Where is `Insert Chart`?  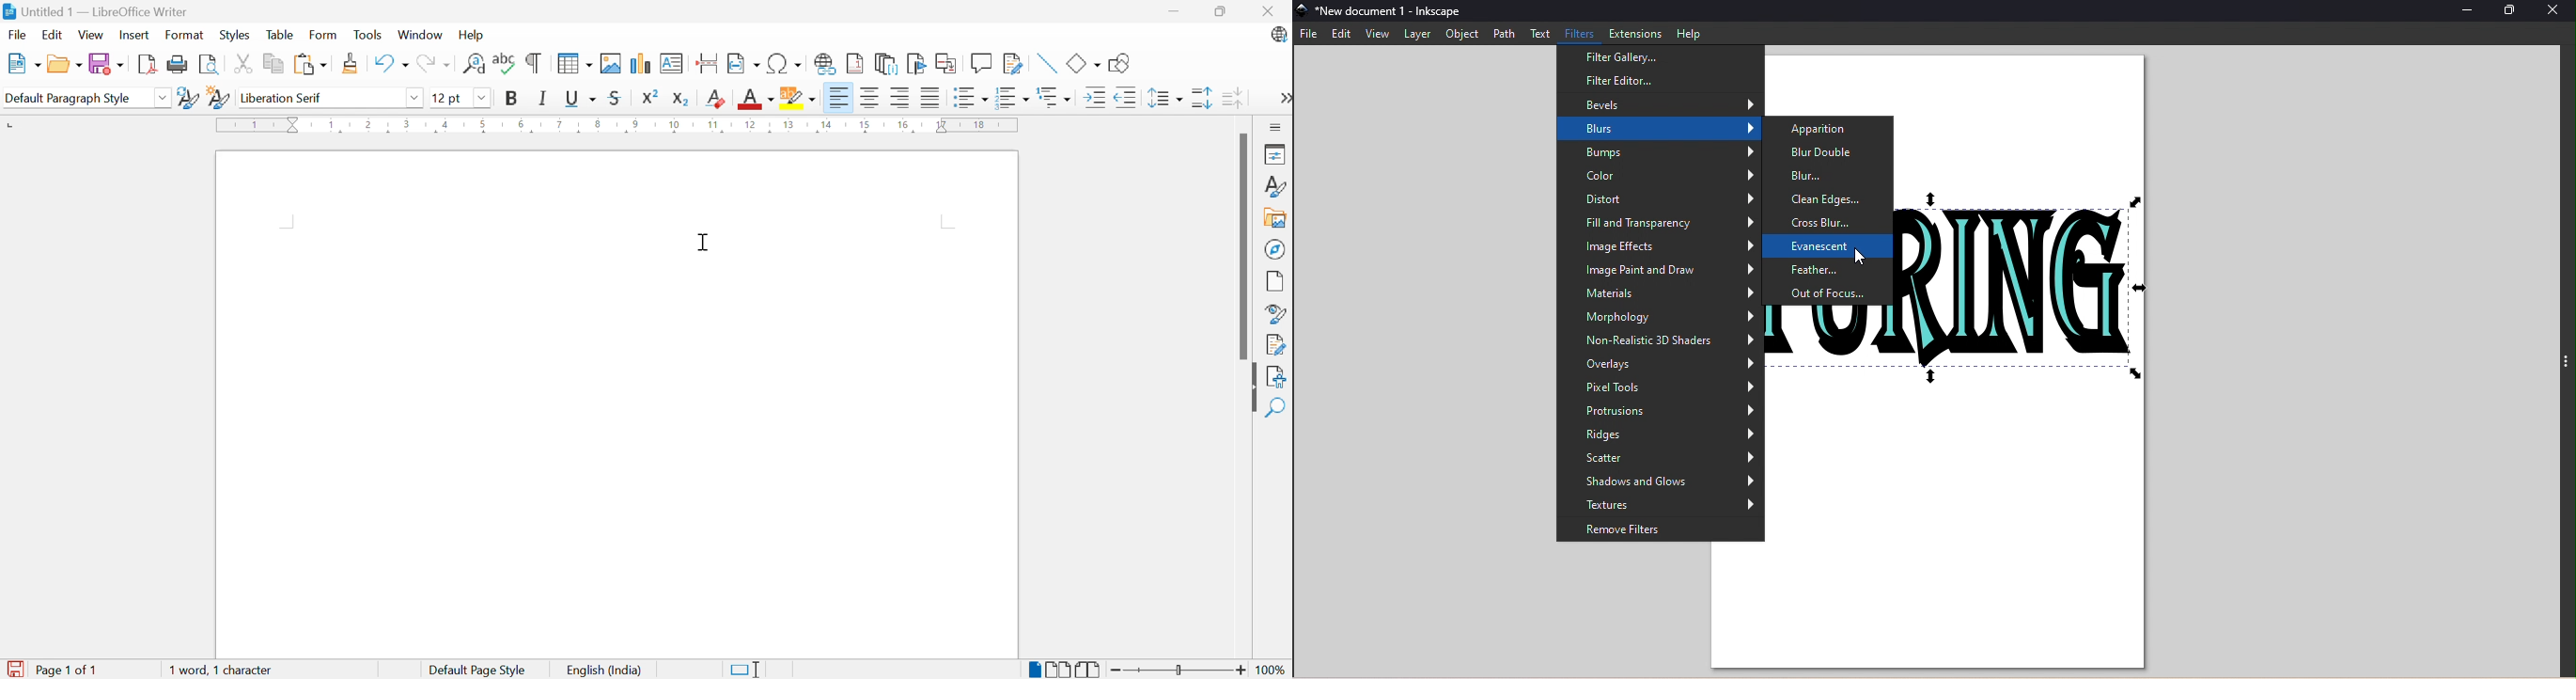
Insert Chart is located at coordinates (640, 63).